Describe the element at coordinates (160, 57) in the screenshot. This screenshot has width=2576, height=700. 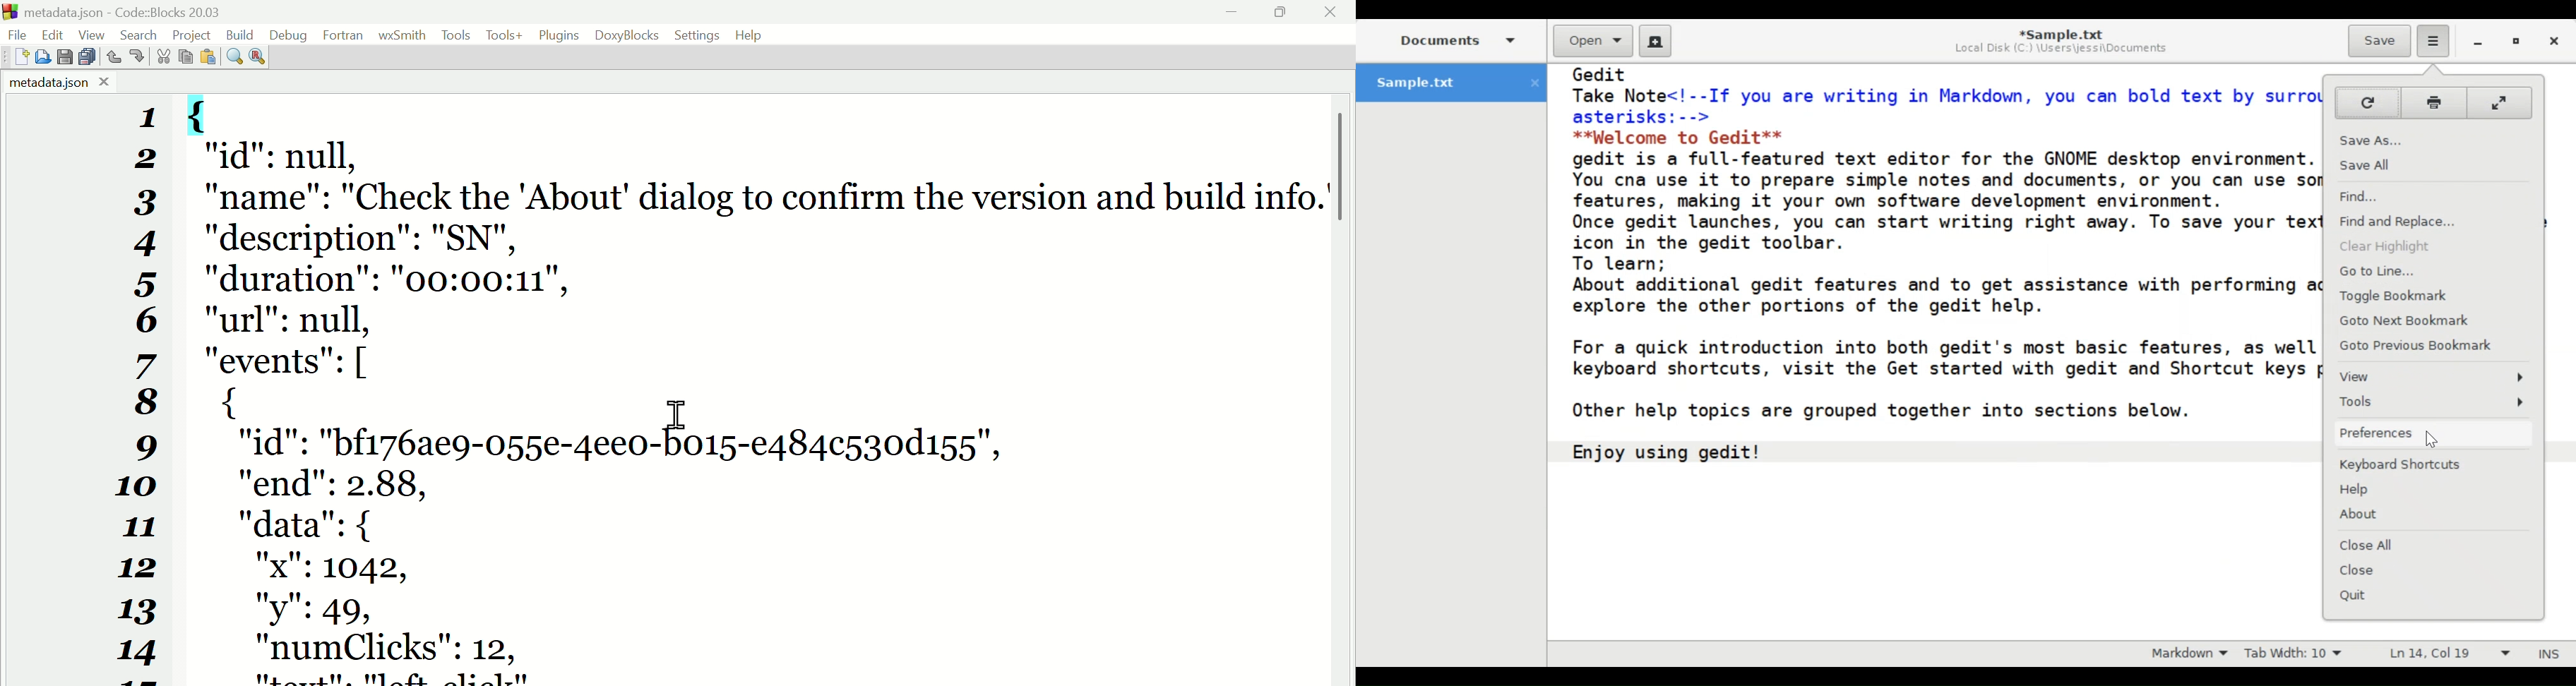
I see `Cut` at that location.